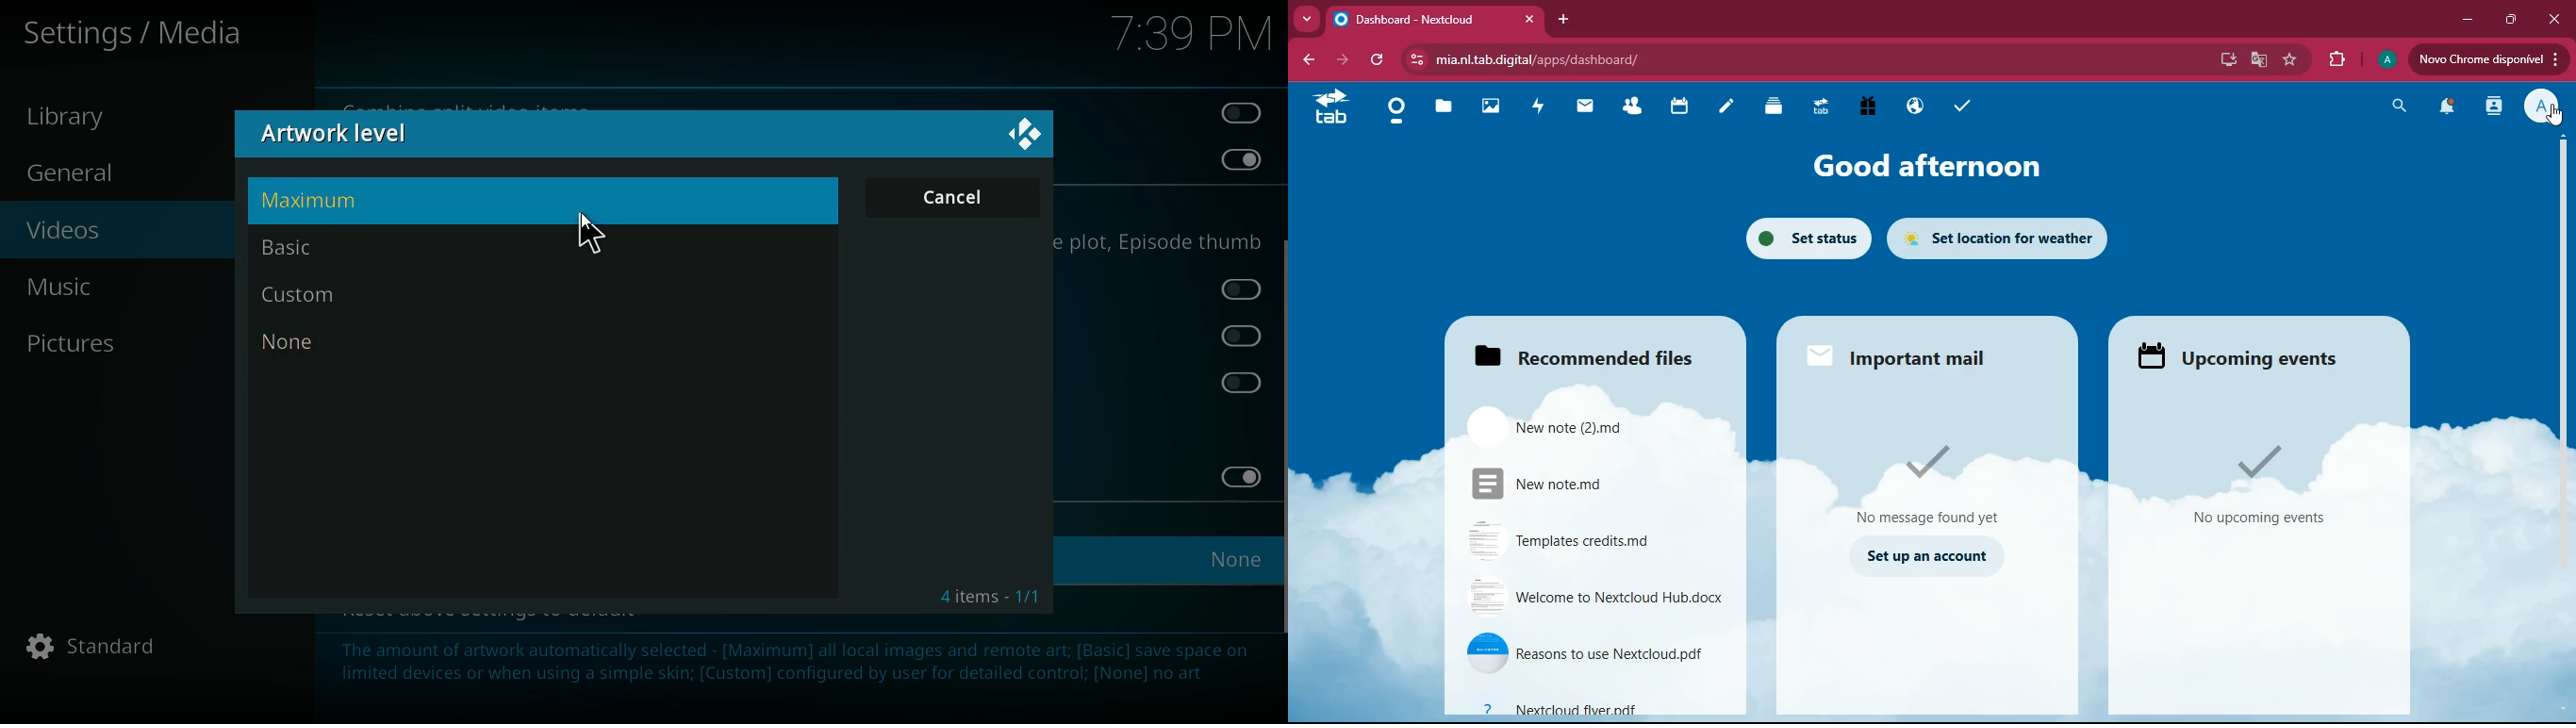  What do you see at coordinates (138, 34) in the screenshot?
I see `Settings/Media` at bounding box center [138, 34].